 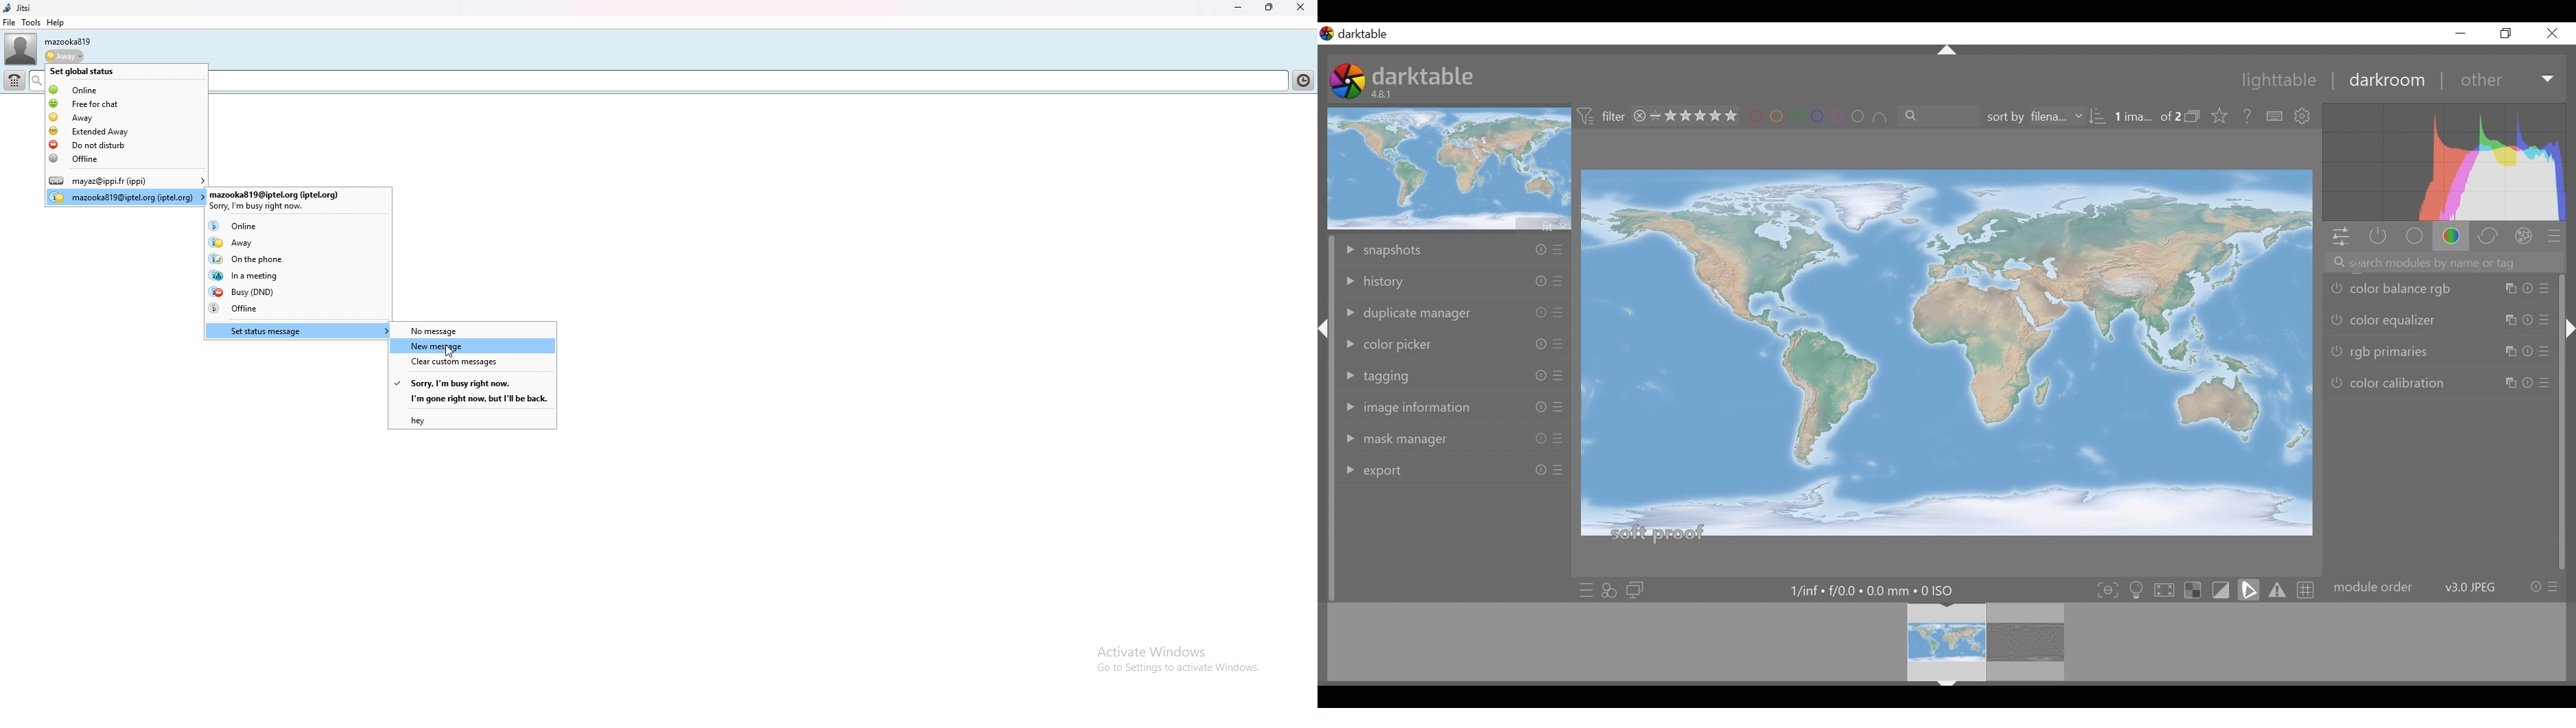 I want to click on free for chat, so click(x=127, y=104).